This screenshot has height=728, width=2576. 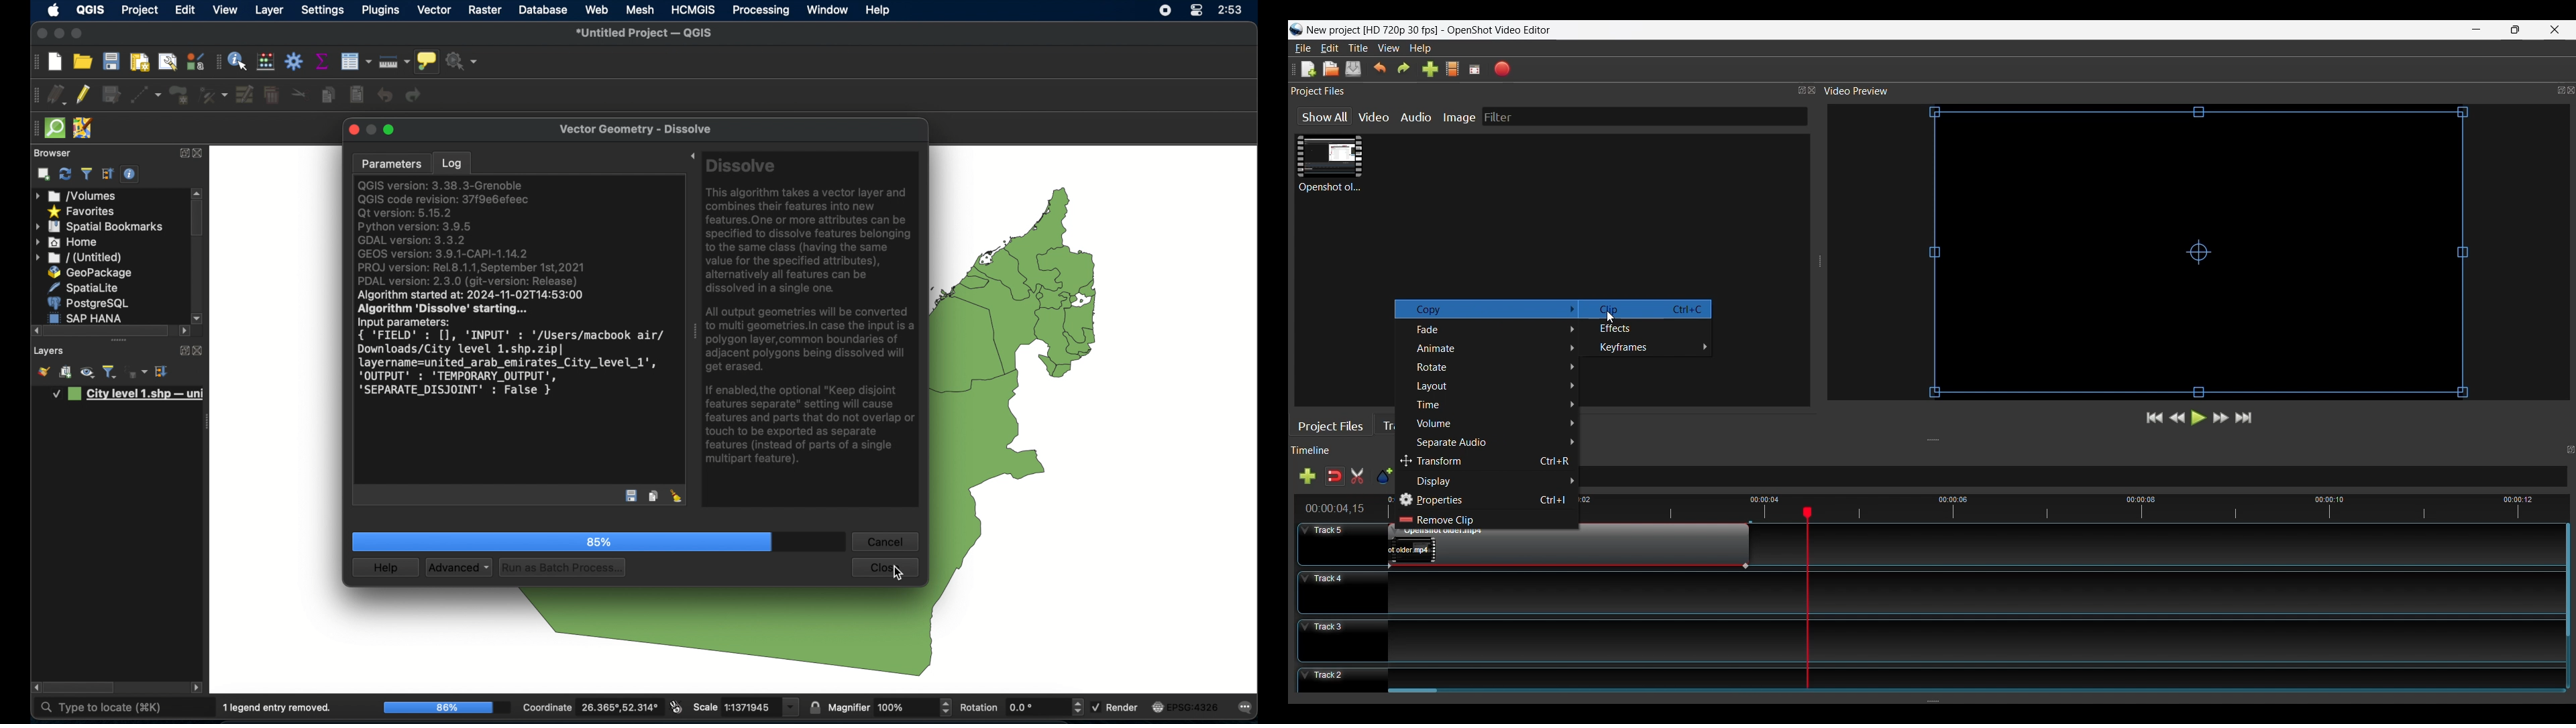 I want to click on Track Header, so click(x=1342, y=543).